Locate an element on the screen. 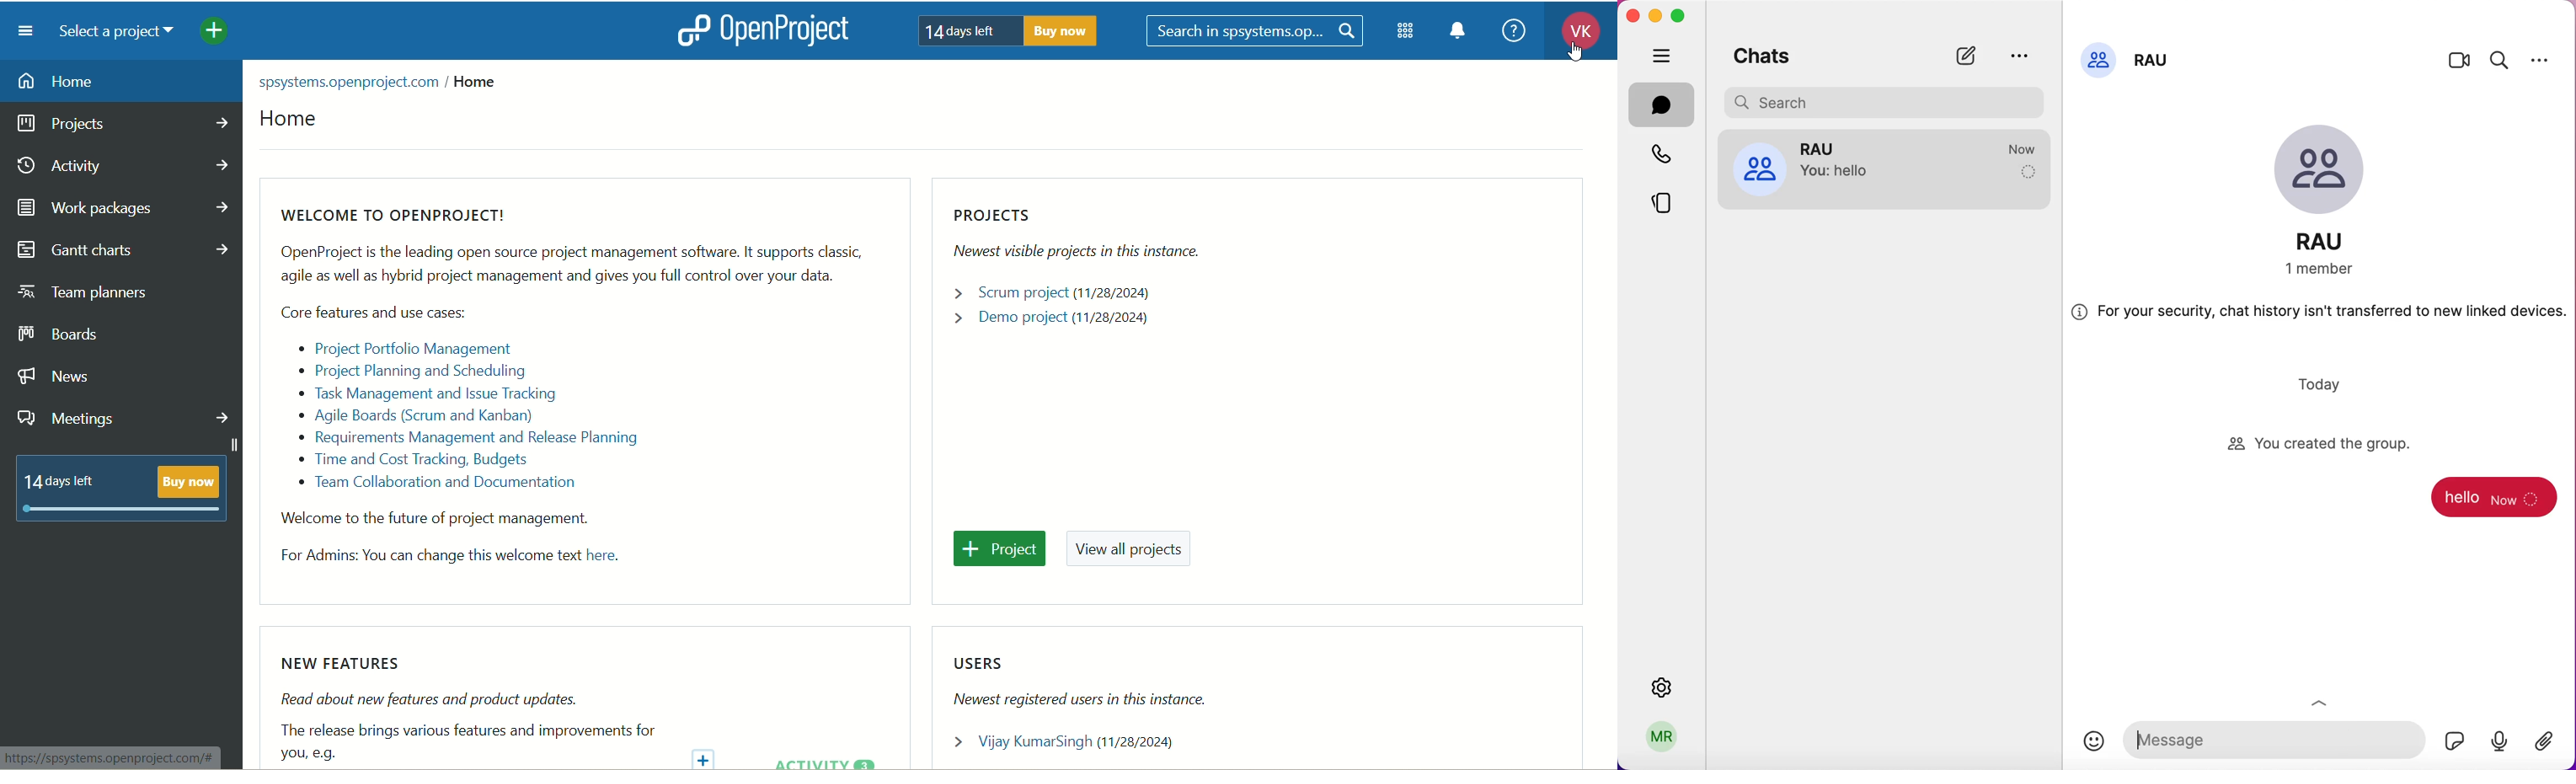  home is located at coordinates (124, 82).